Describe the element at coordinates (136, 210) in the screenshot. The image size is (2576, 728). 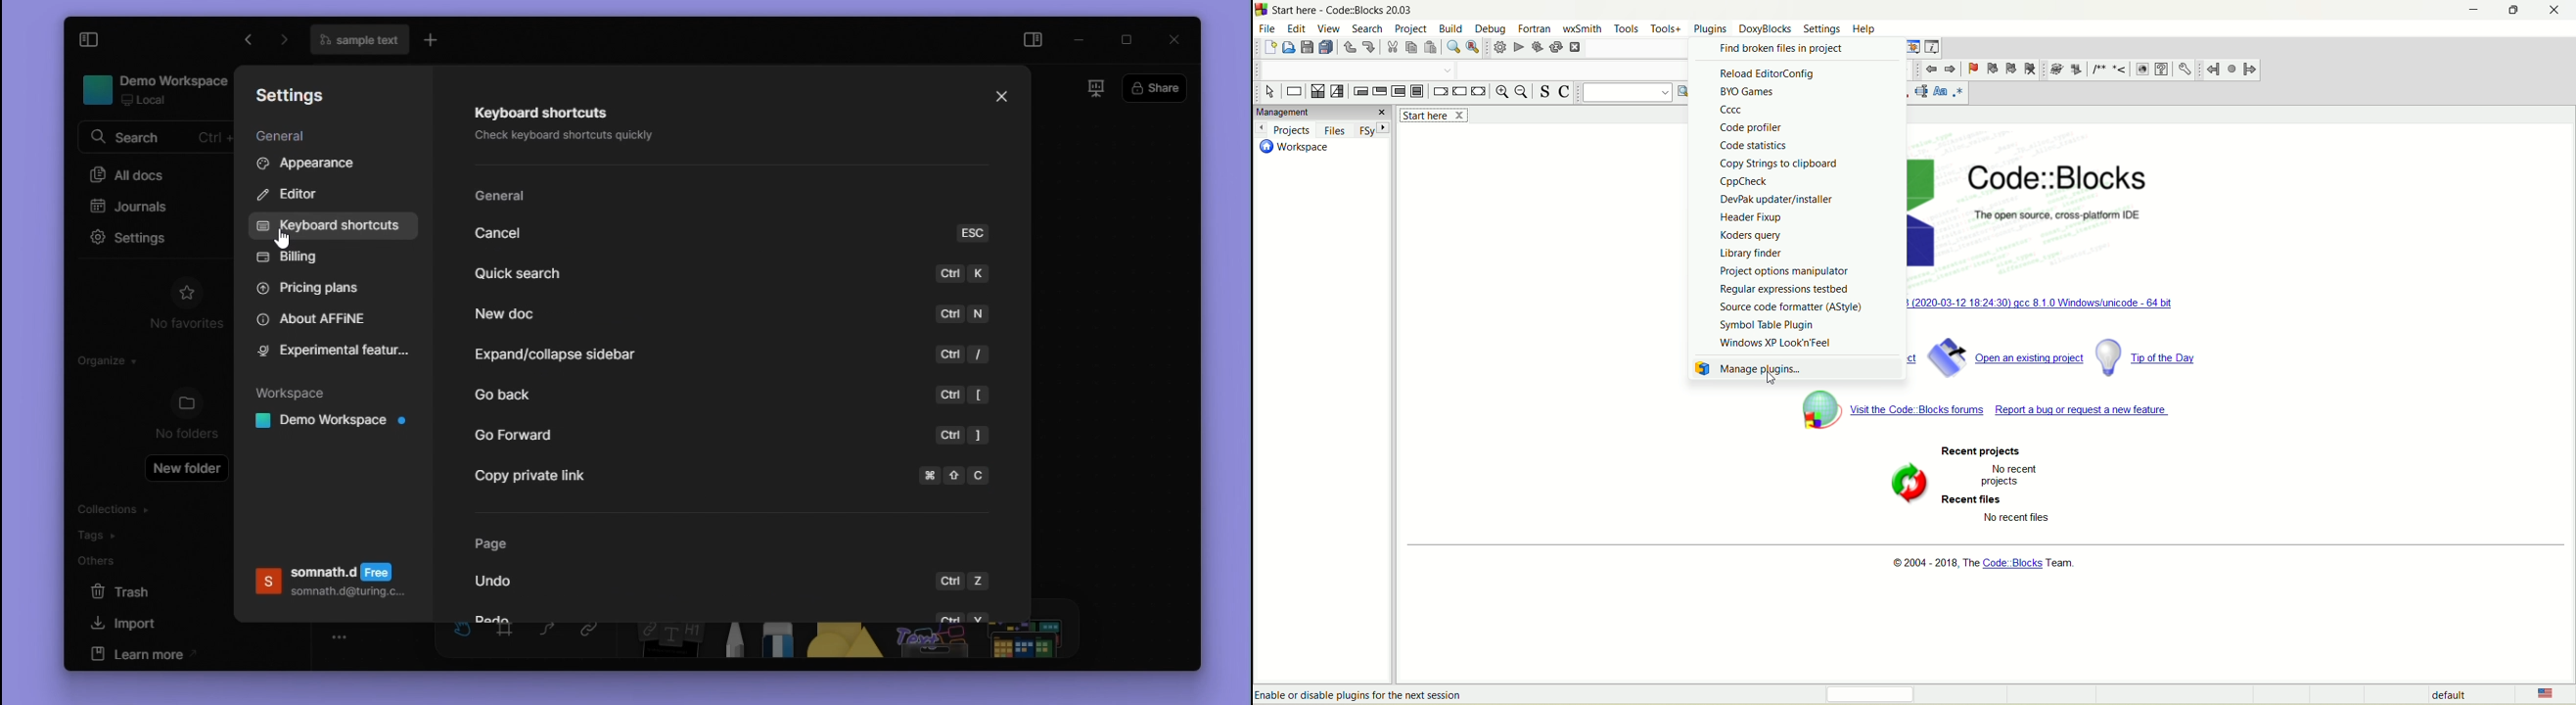
I see `Journals` at that location.